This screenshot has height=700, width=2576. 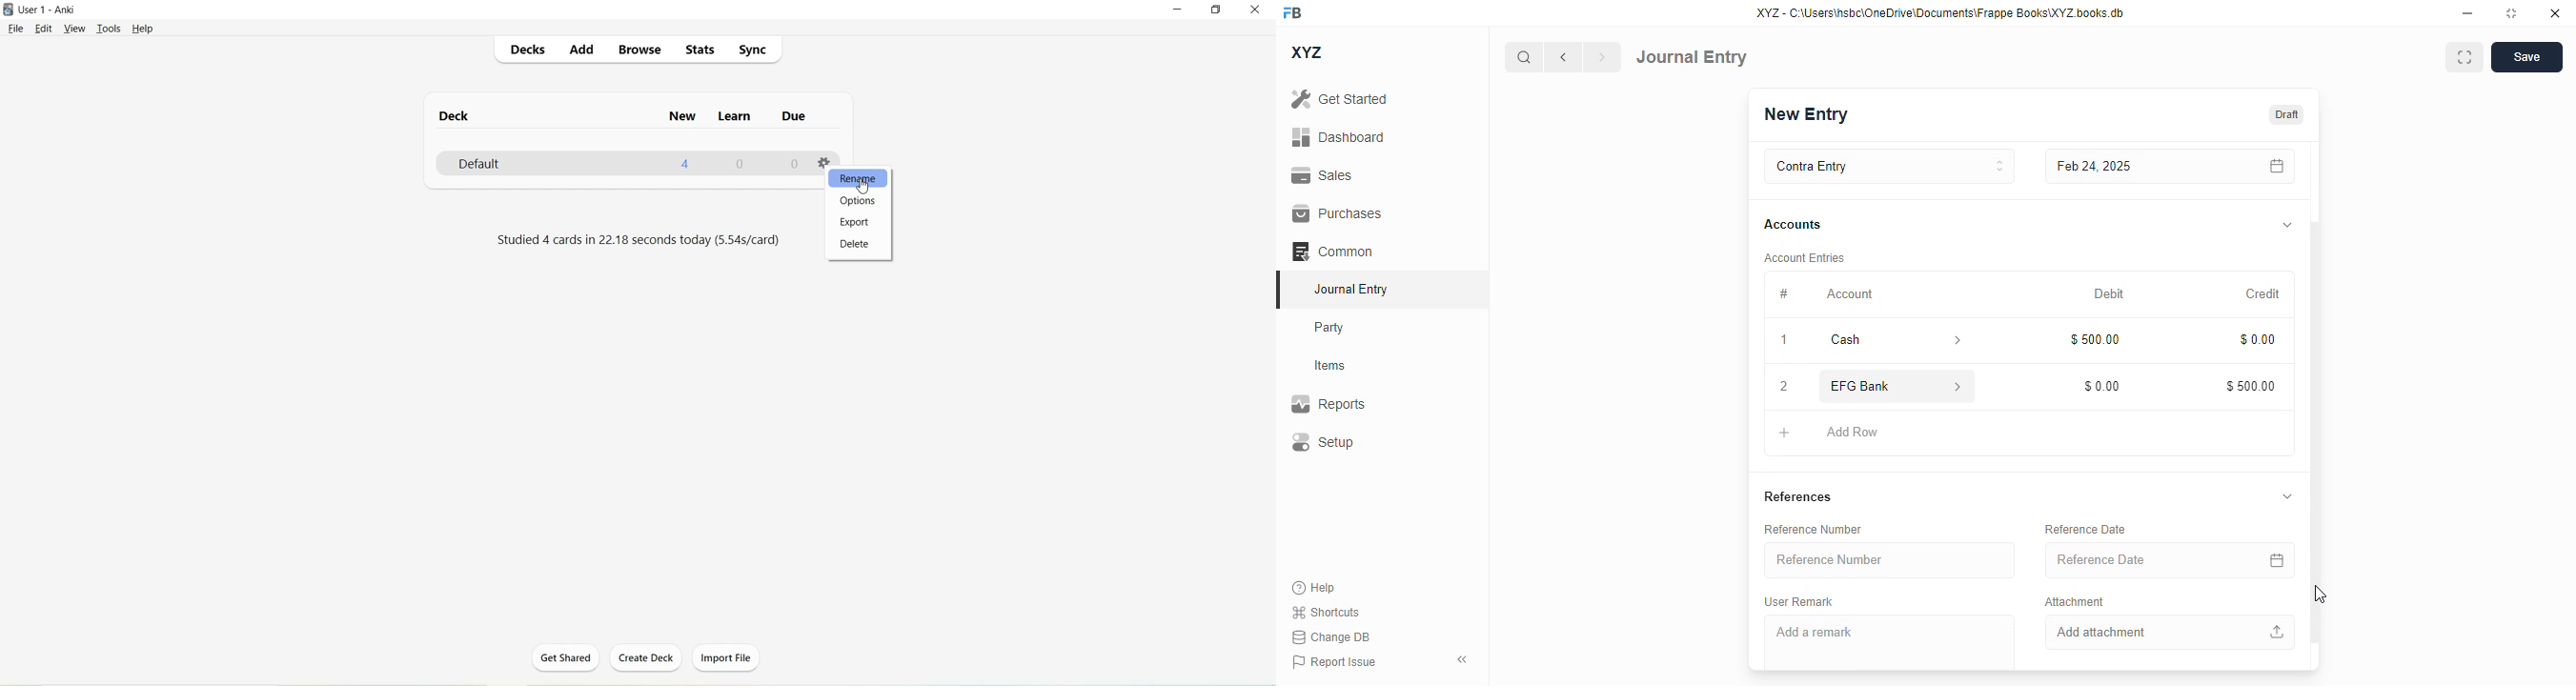 What do you see at coordinates (1868, 340) in the screenshot?
I see `cash ` at bounding box center [1868, 340].